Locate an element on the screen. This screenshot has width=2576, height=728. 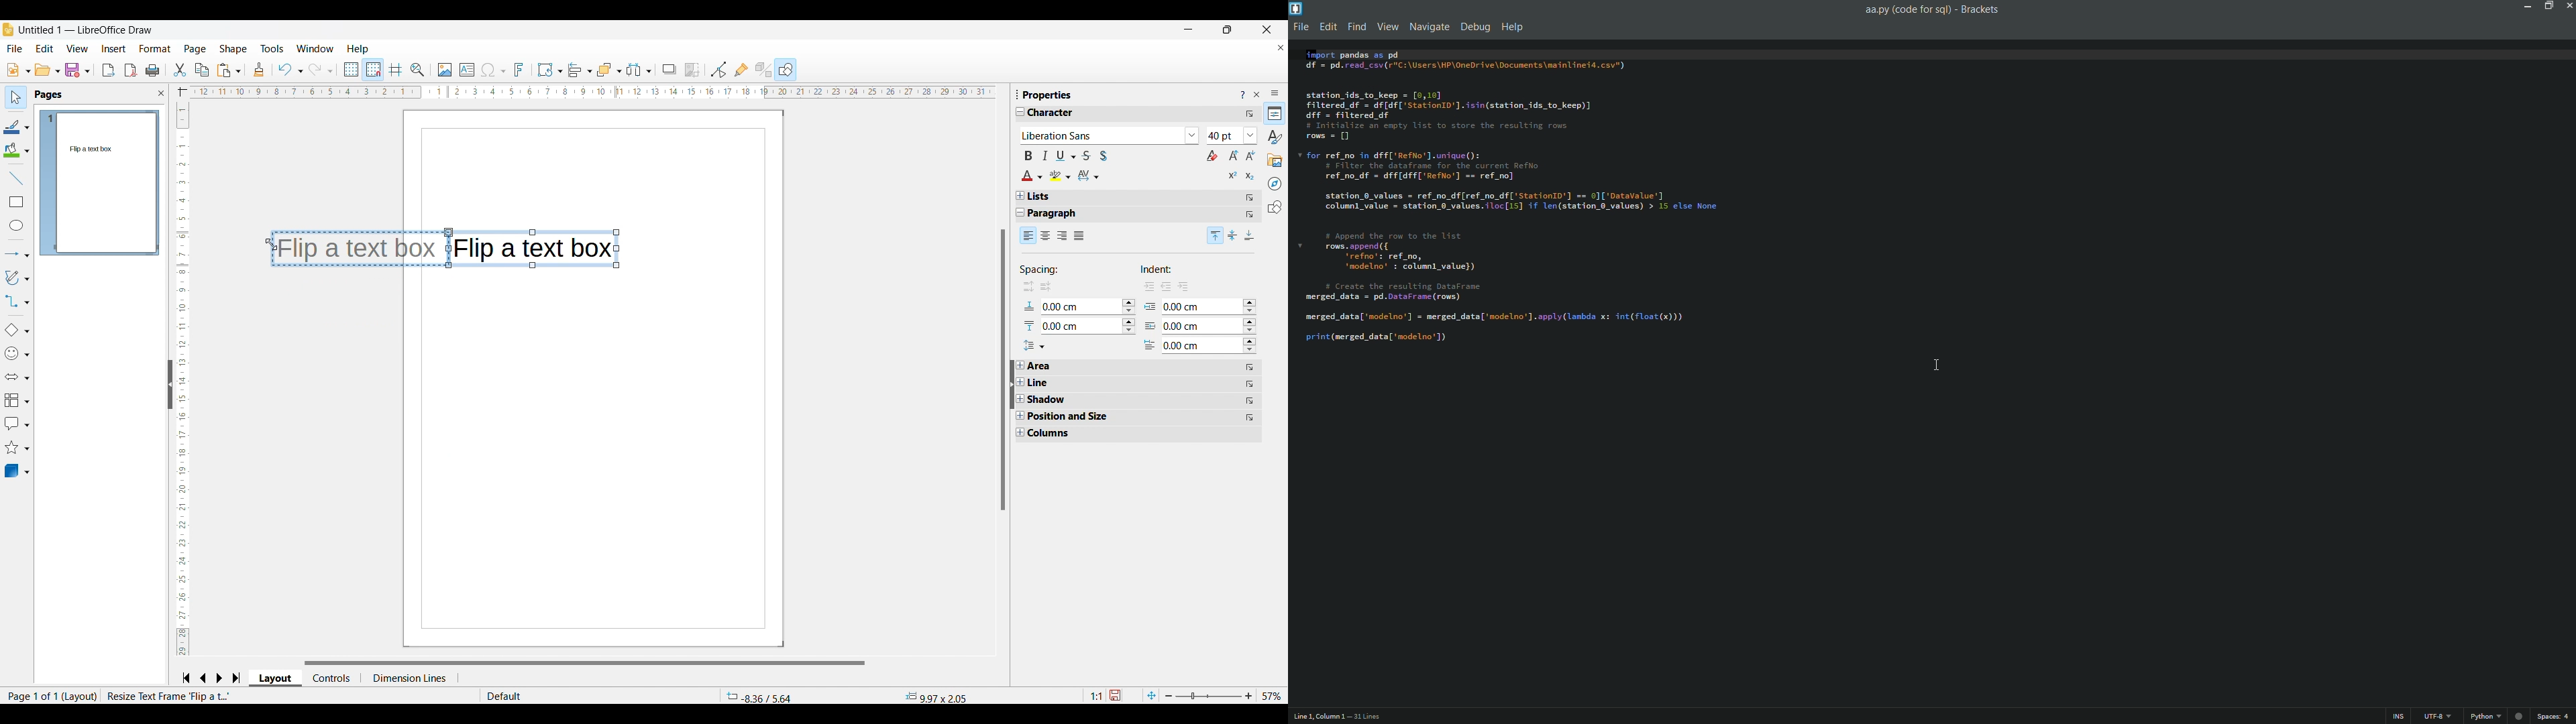
Increase font size is located at coordinates (1234, 155).